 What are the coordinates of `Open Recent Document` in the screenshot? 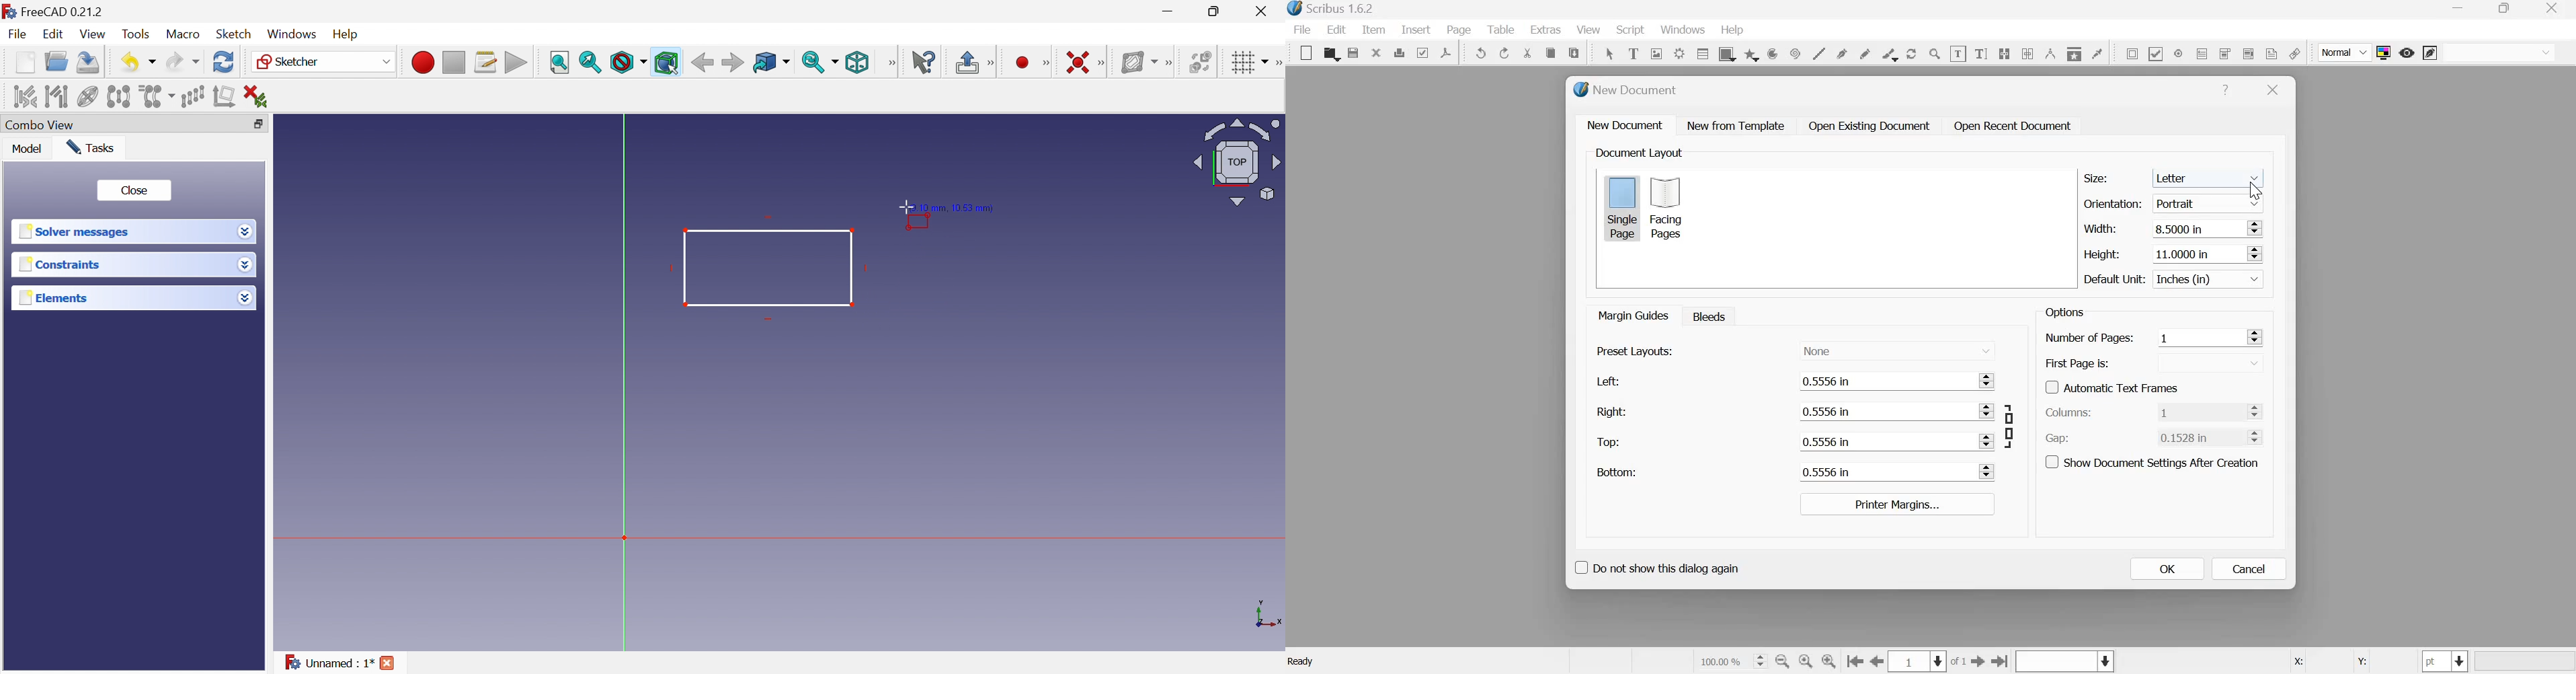 It's located at (2013, 126).